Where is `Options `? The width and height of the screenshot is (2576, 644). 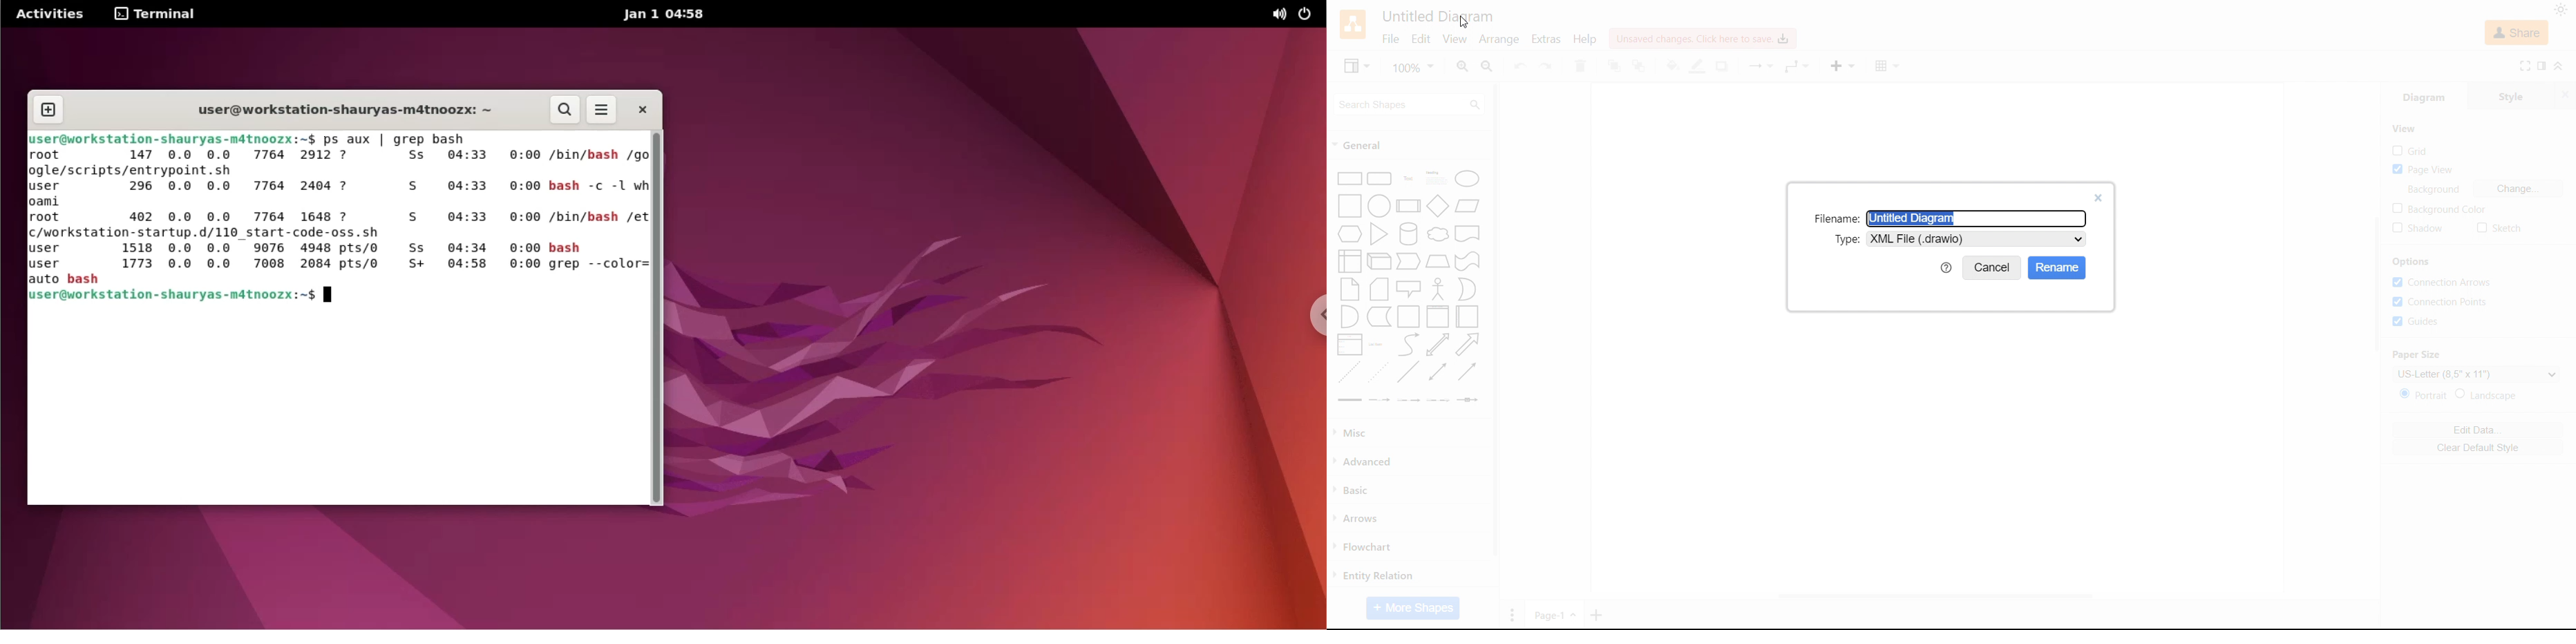 Options  is located at coordinates (2413, 262).